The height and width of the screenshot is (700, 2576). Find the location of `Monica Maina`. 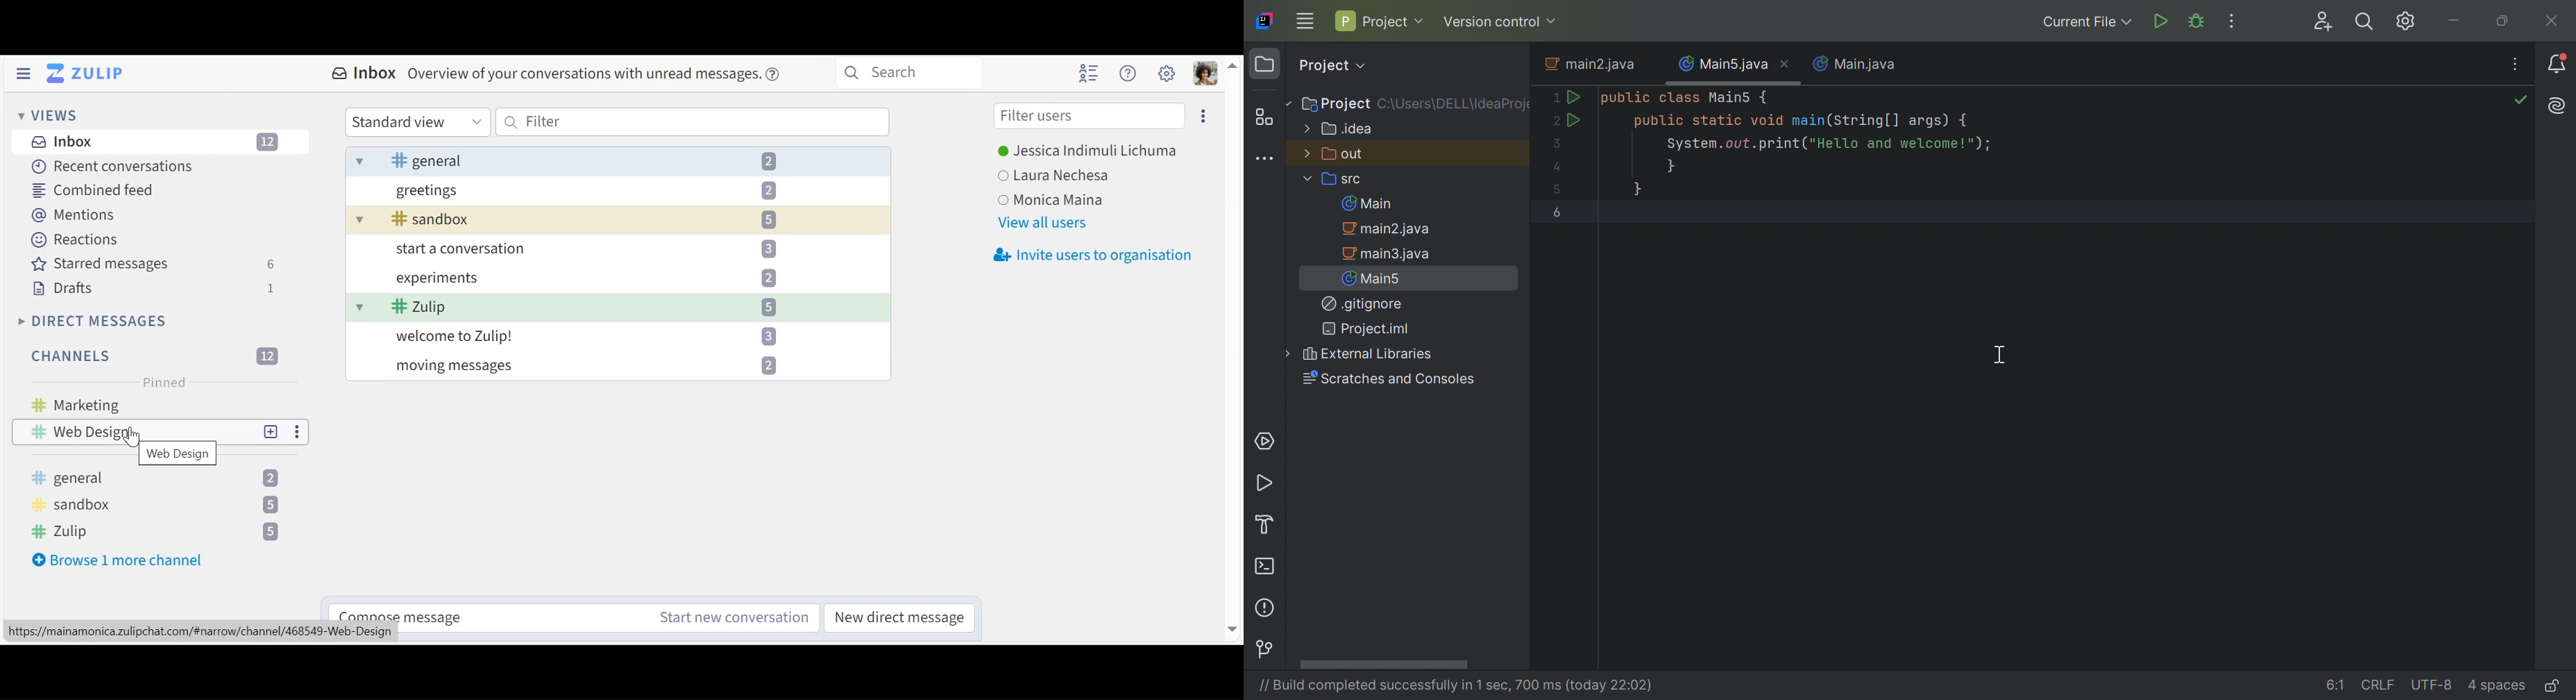

Monica Maina is located at coordinates (1051, 200).